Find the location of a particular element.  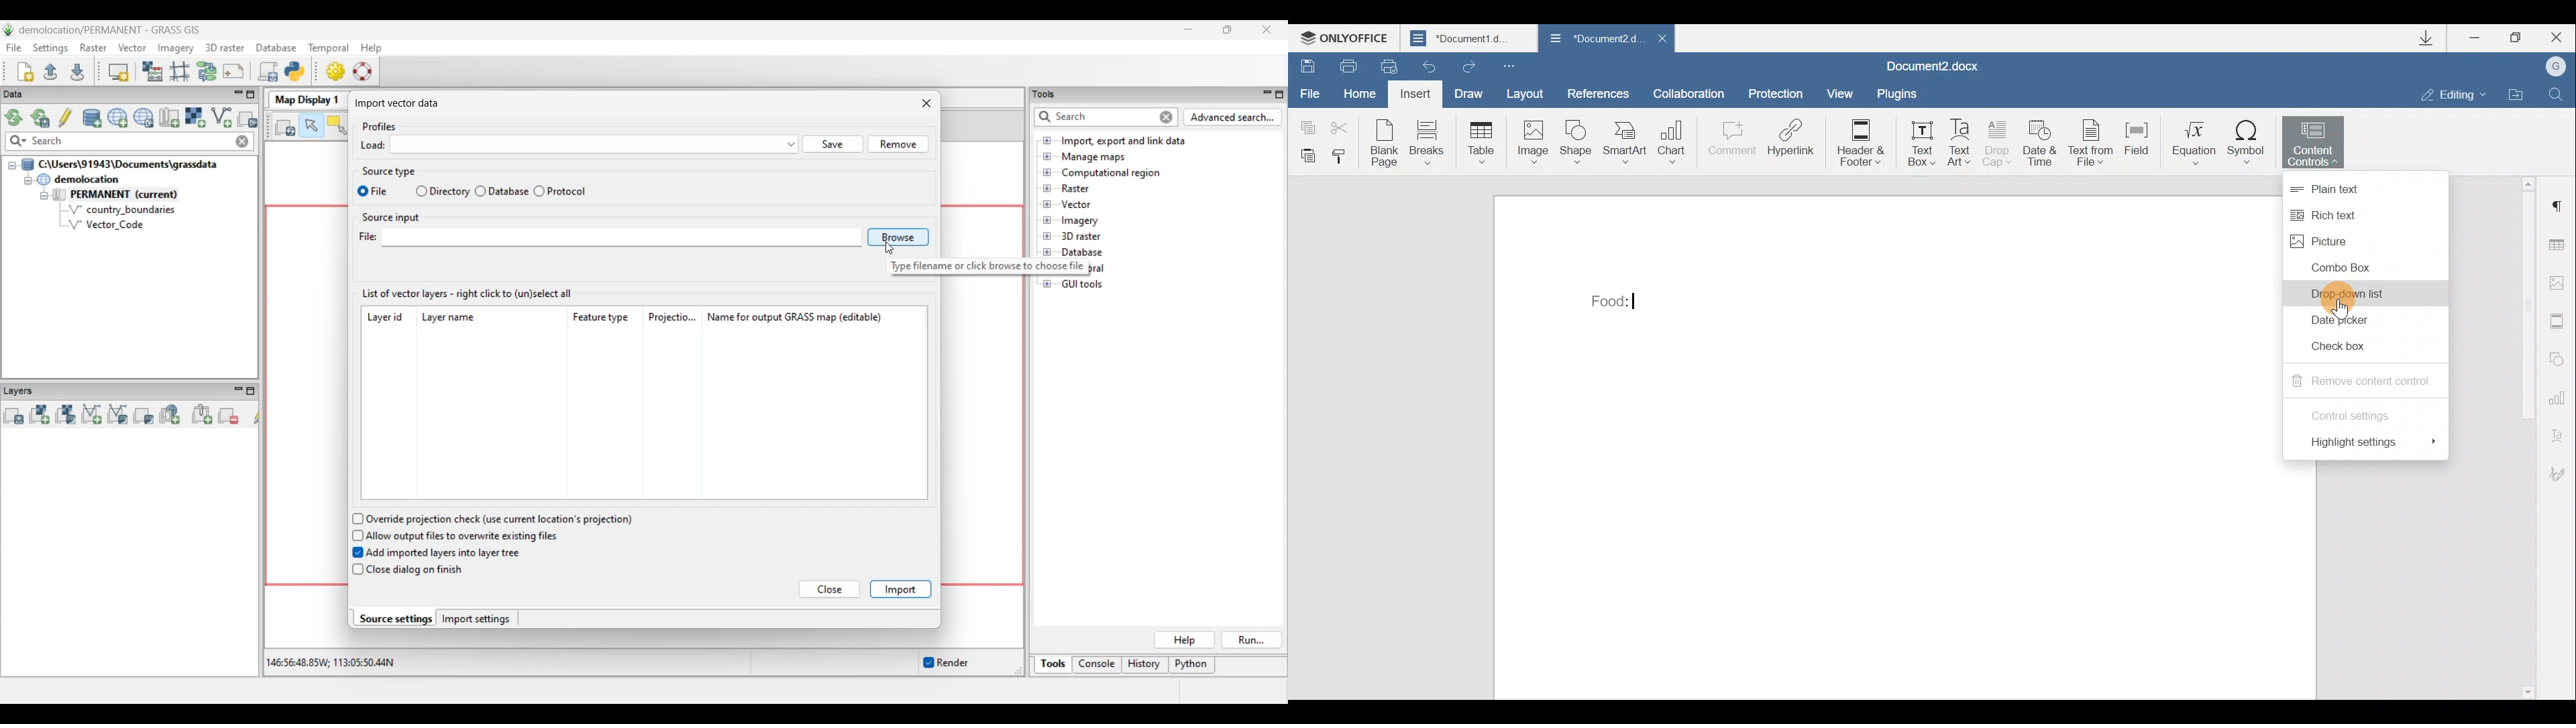

Header & footer is located at coordinates (1860, 143).